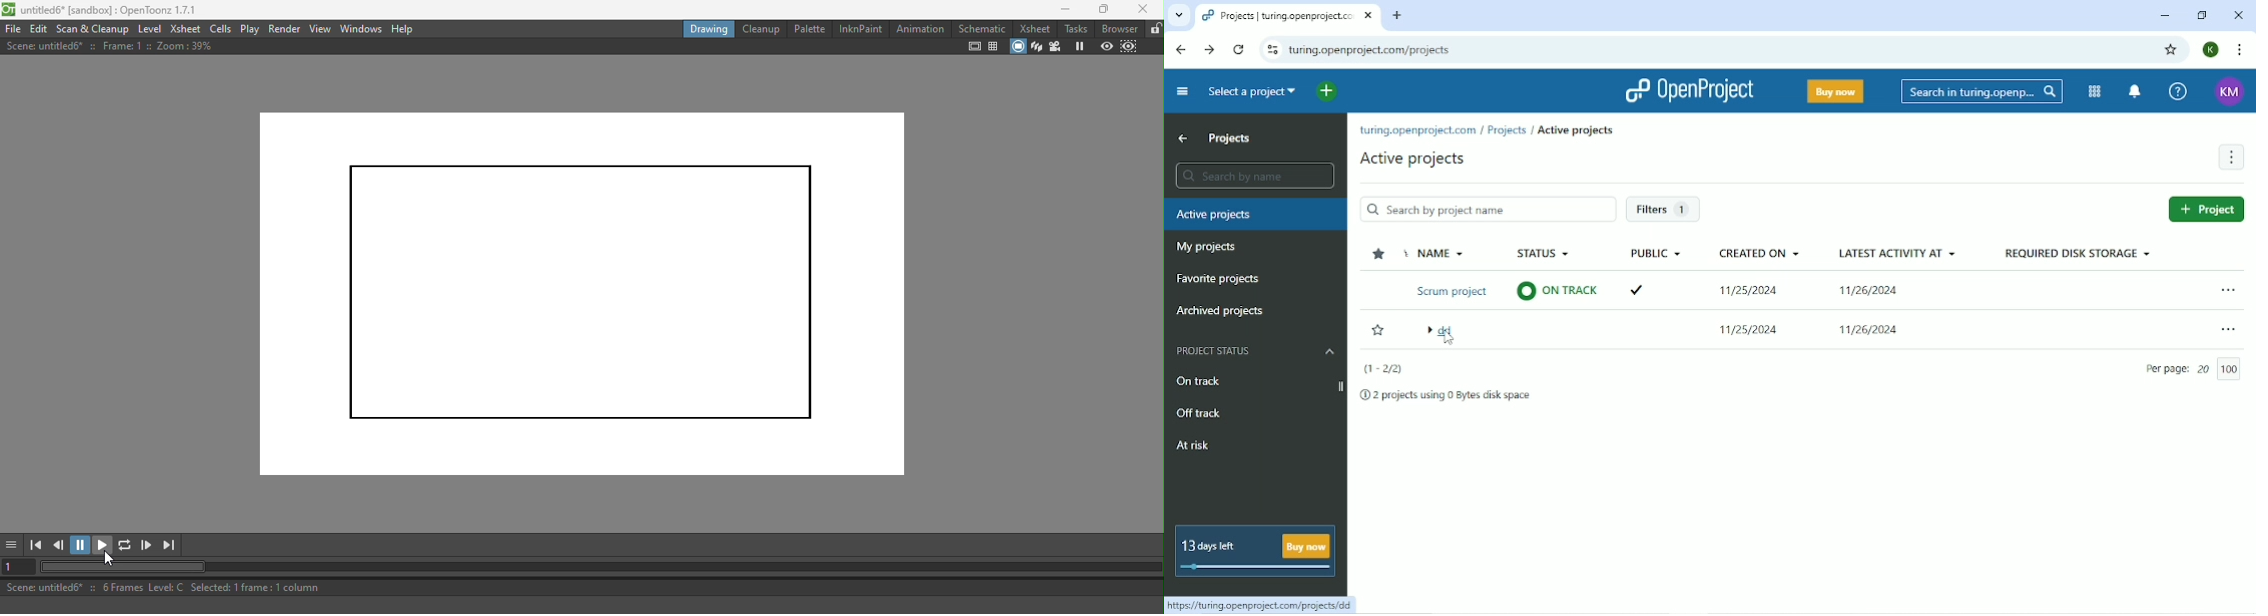 This screenshot has height=616, width=2268. Describe the element at coordinates (1229, 139) in the screenshot. I see `Projects` at that location.